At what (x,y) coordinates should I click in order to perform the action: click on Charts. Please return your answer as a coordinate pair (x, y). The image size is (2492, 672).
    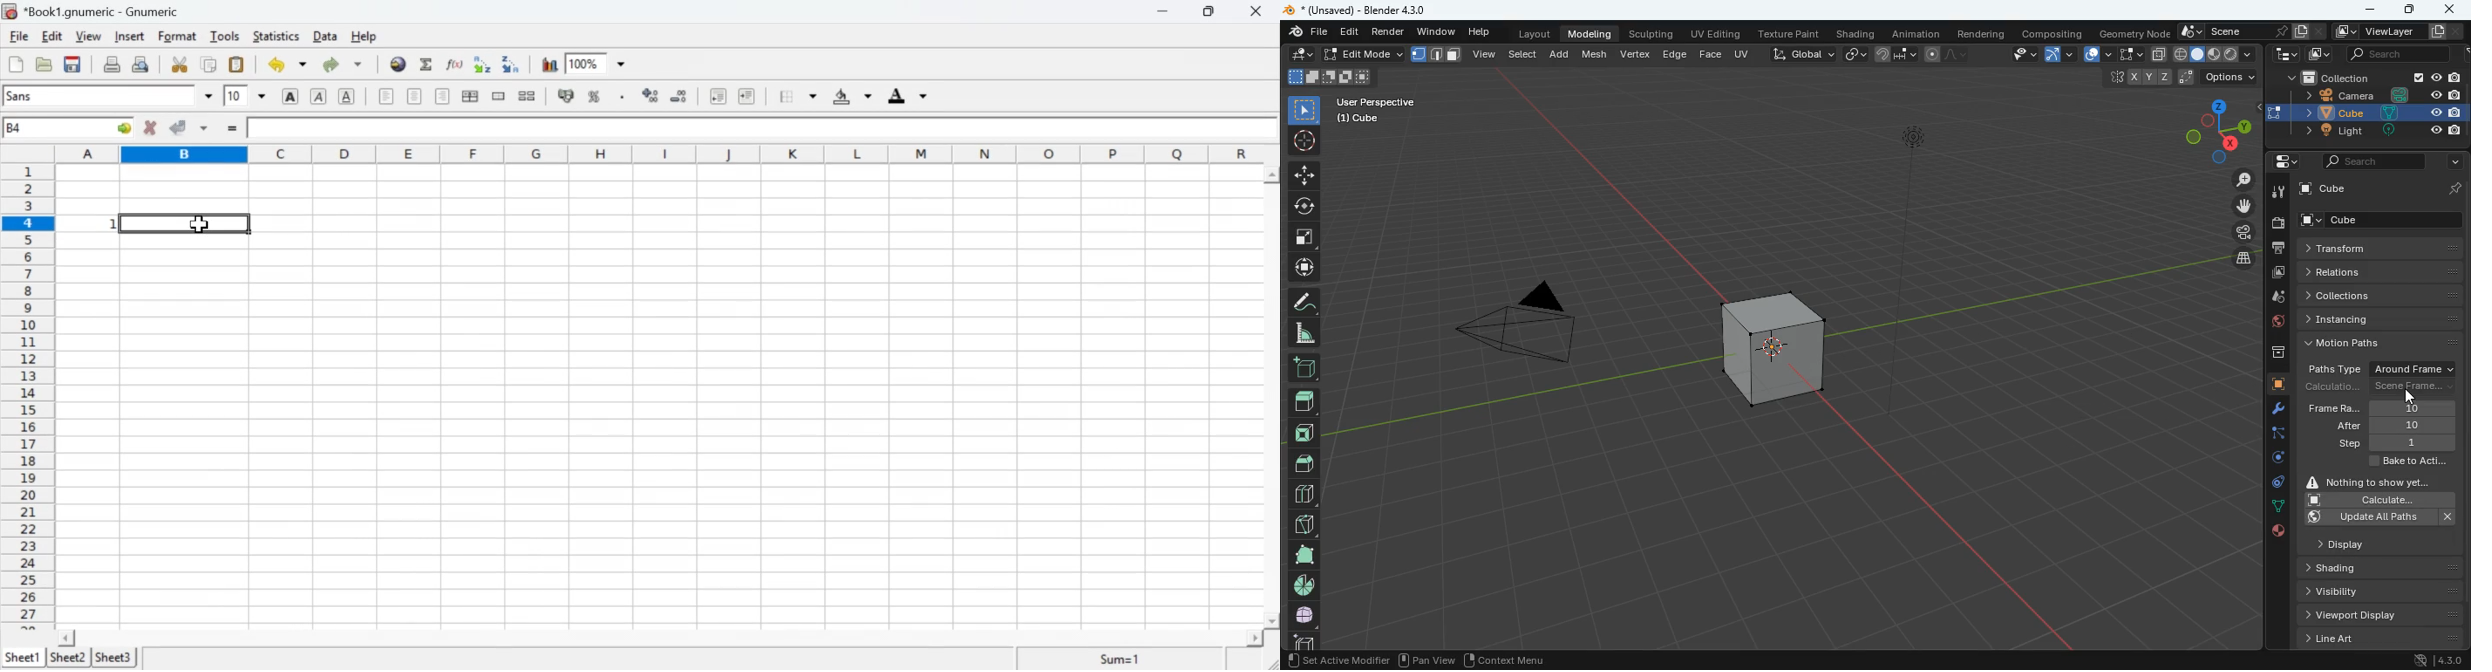
    Looking at the image, I should click on (549, 65).